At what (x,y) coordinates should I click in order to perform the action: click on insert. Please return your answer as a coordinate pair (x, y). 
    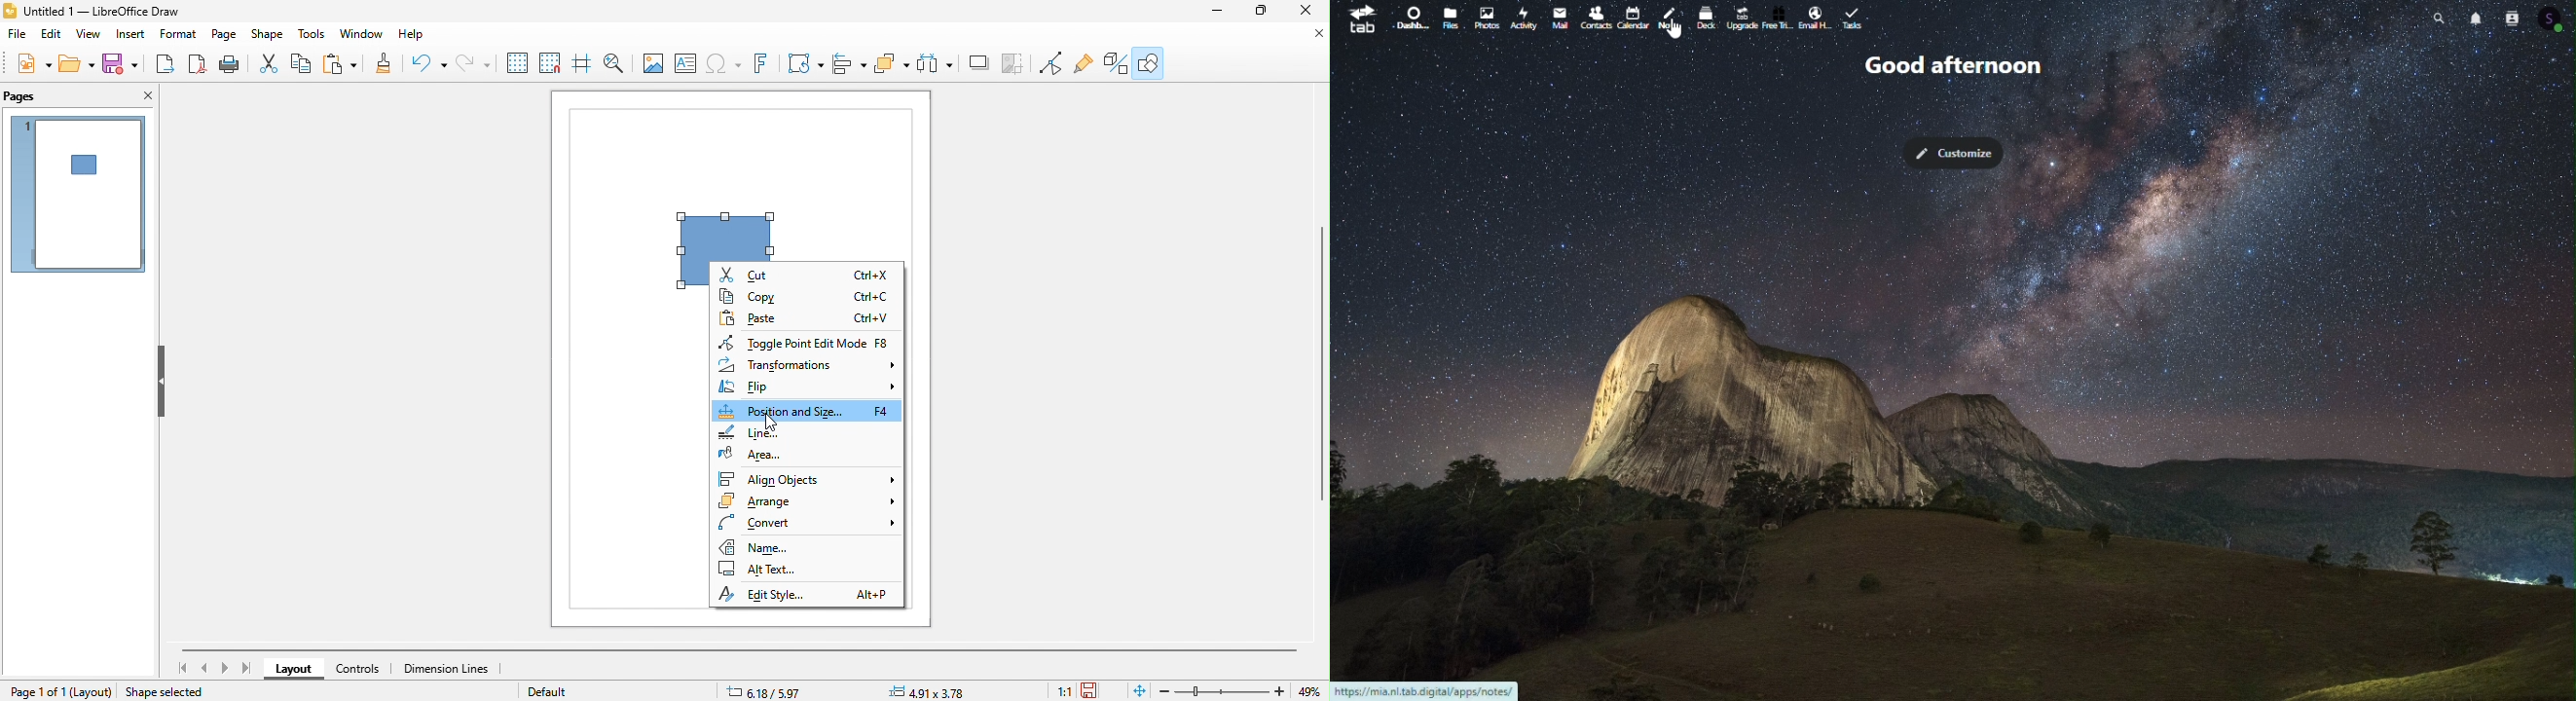
    Looking at the image, I should click on (133, 36).